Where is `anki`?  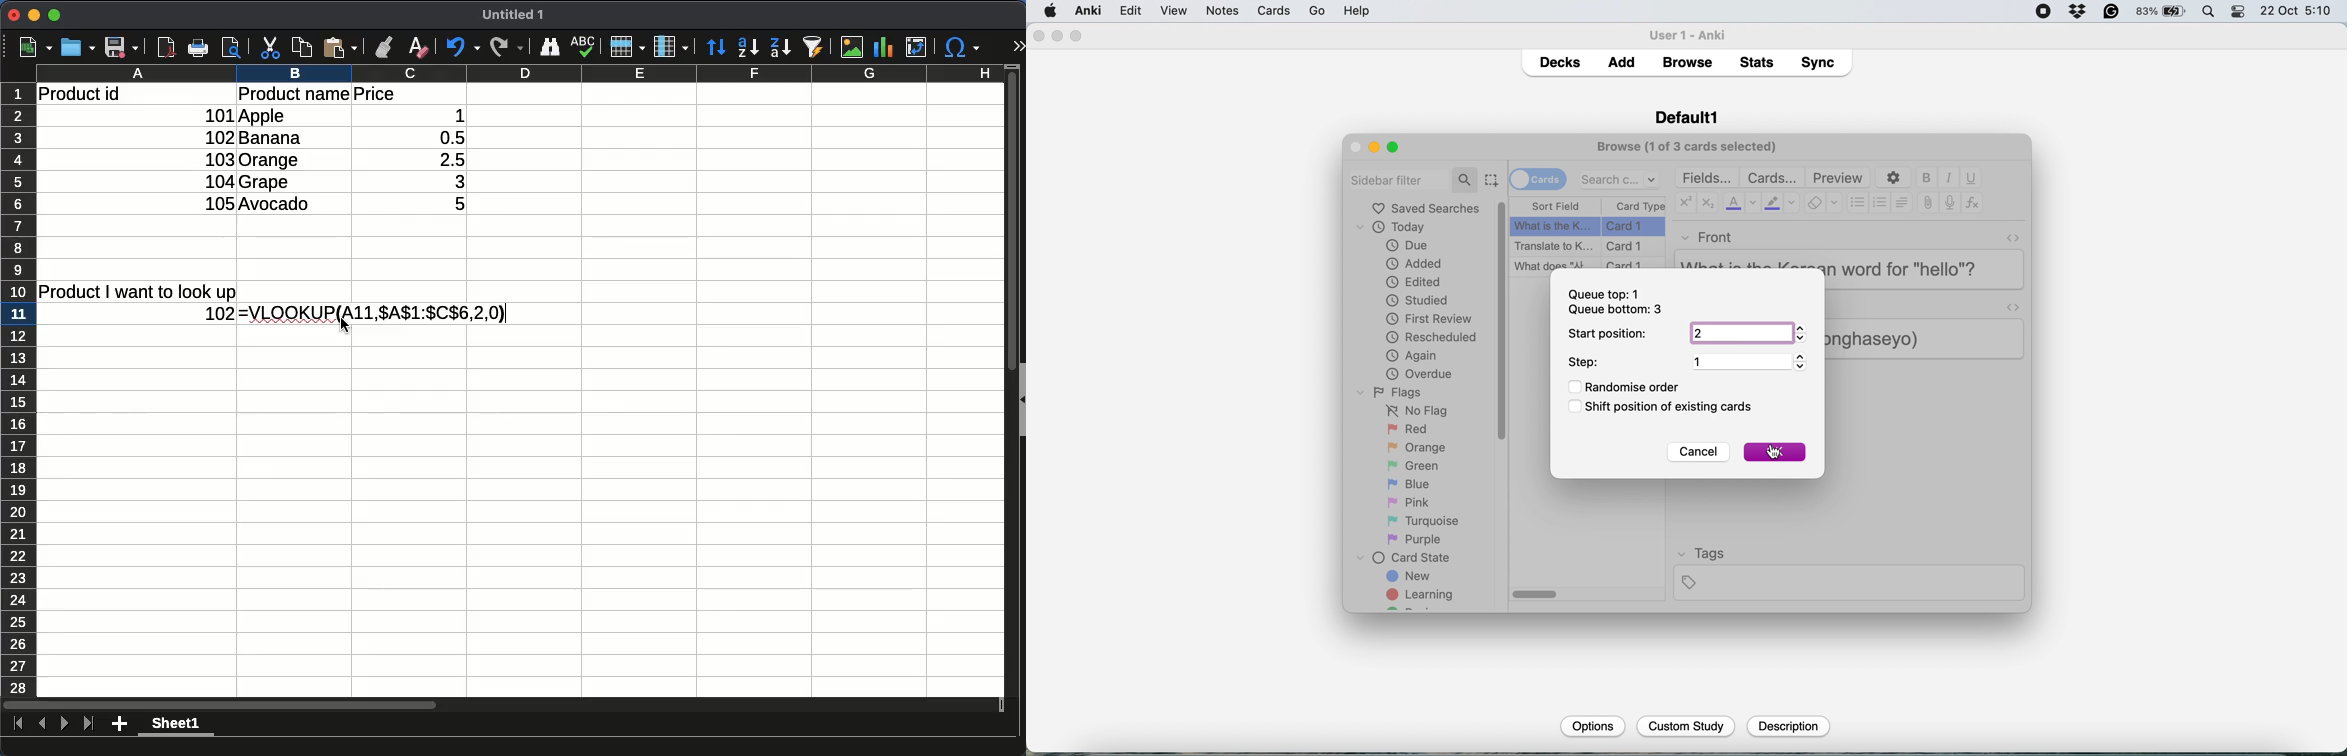 anki is located at coordinates (1090, 10).